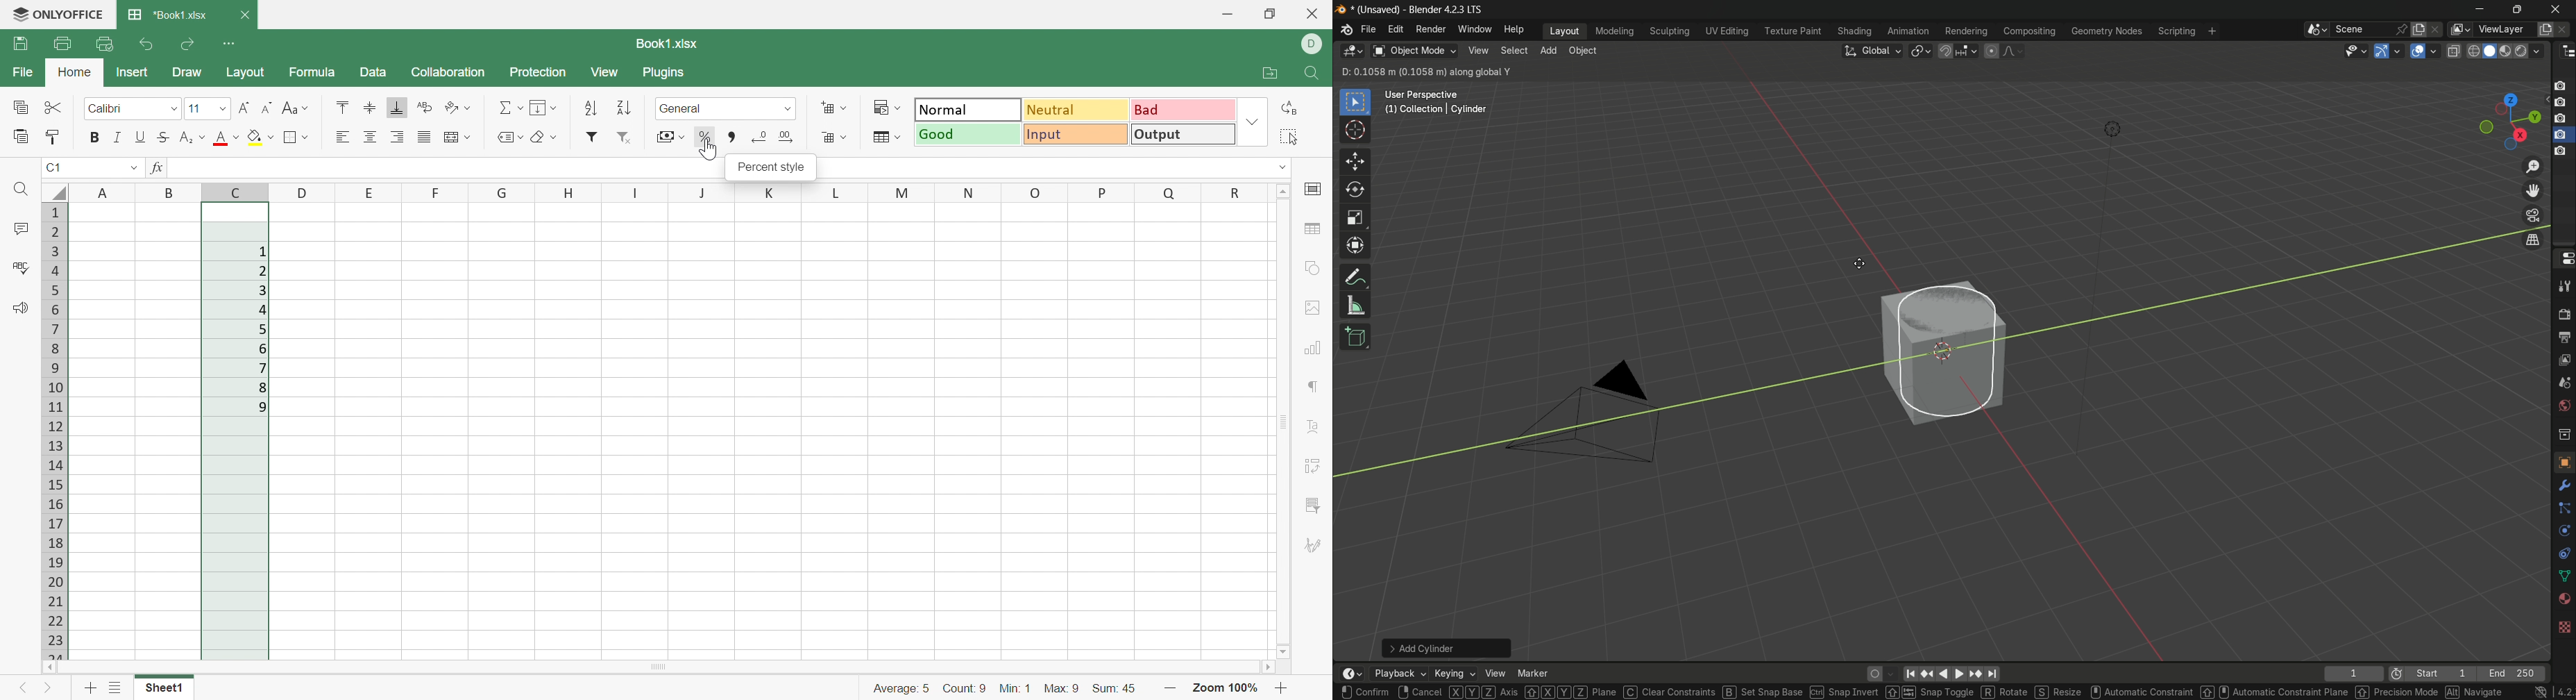 The width and height of the screenshot is (2576, 700). What do you see at coordinates (1230, 14) in the screenshot?
I see `Minimize` at bounding box center [1230, 14].